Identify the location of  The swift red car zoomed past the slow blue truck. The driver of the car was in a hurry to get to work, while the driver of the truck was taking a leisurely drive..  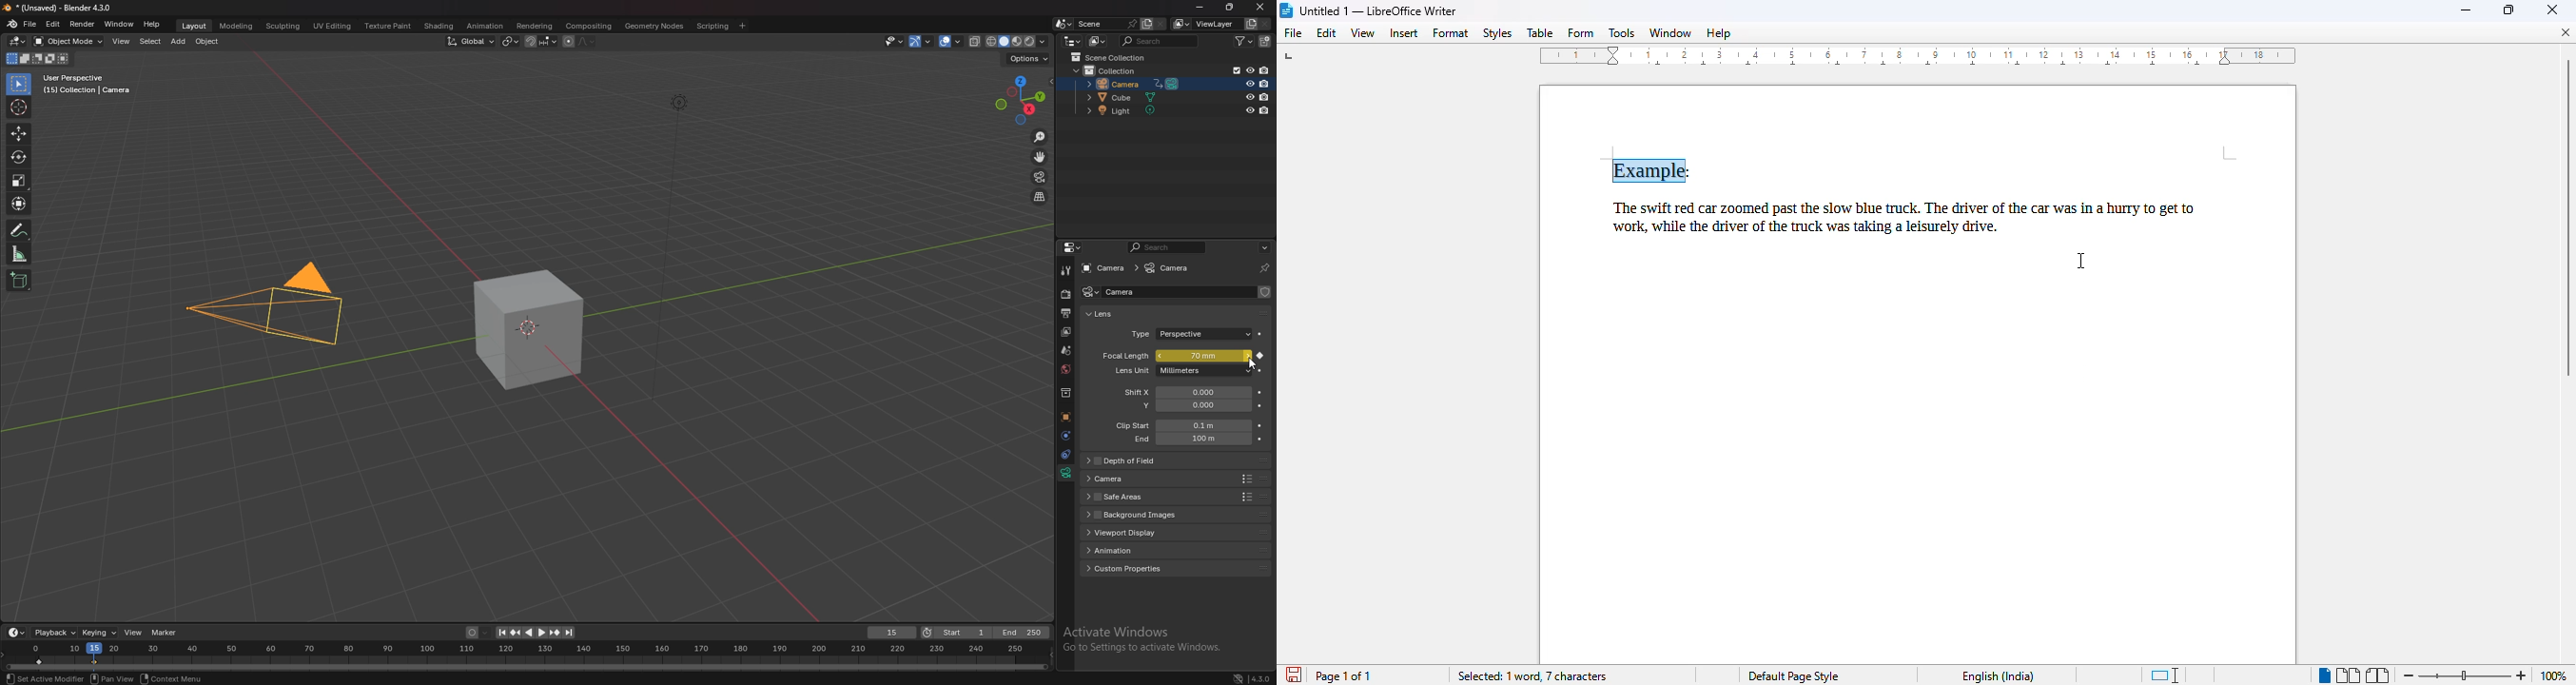
(1919, 215).